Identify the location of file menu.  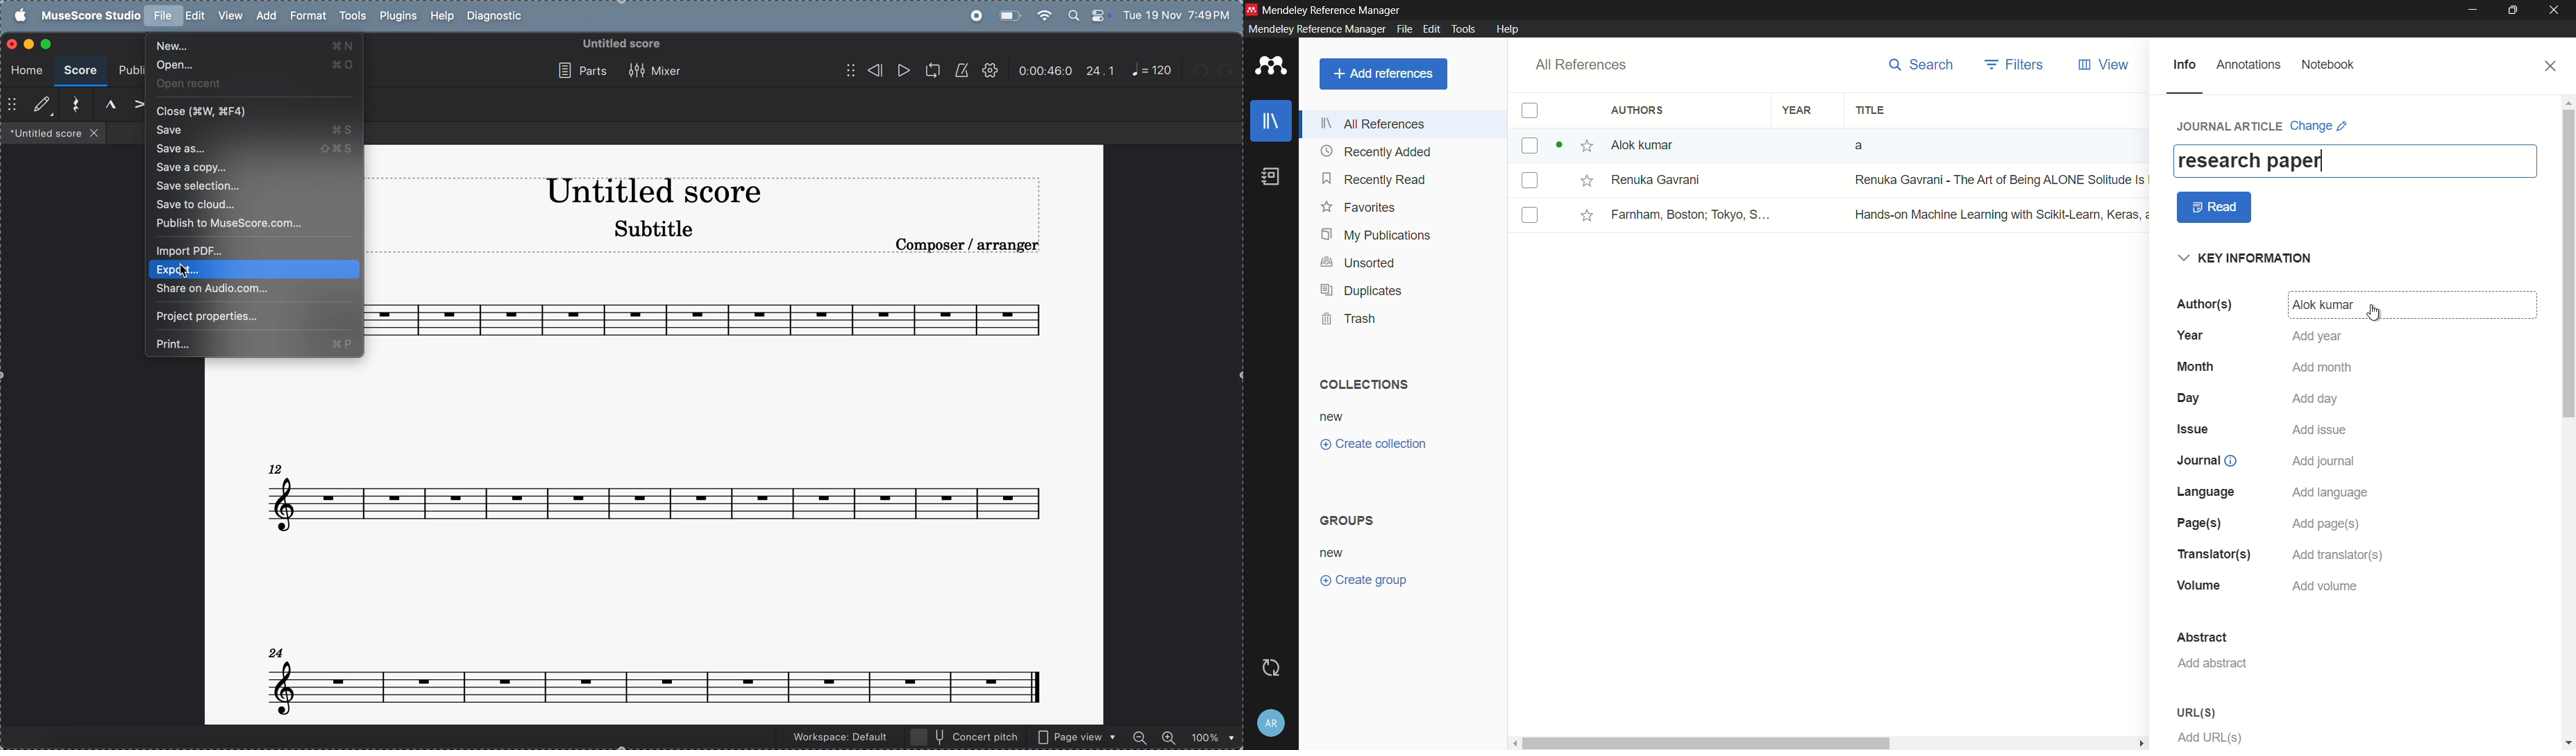
(1403, 28).